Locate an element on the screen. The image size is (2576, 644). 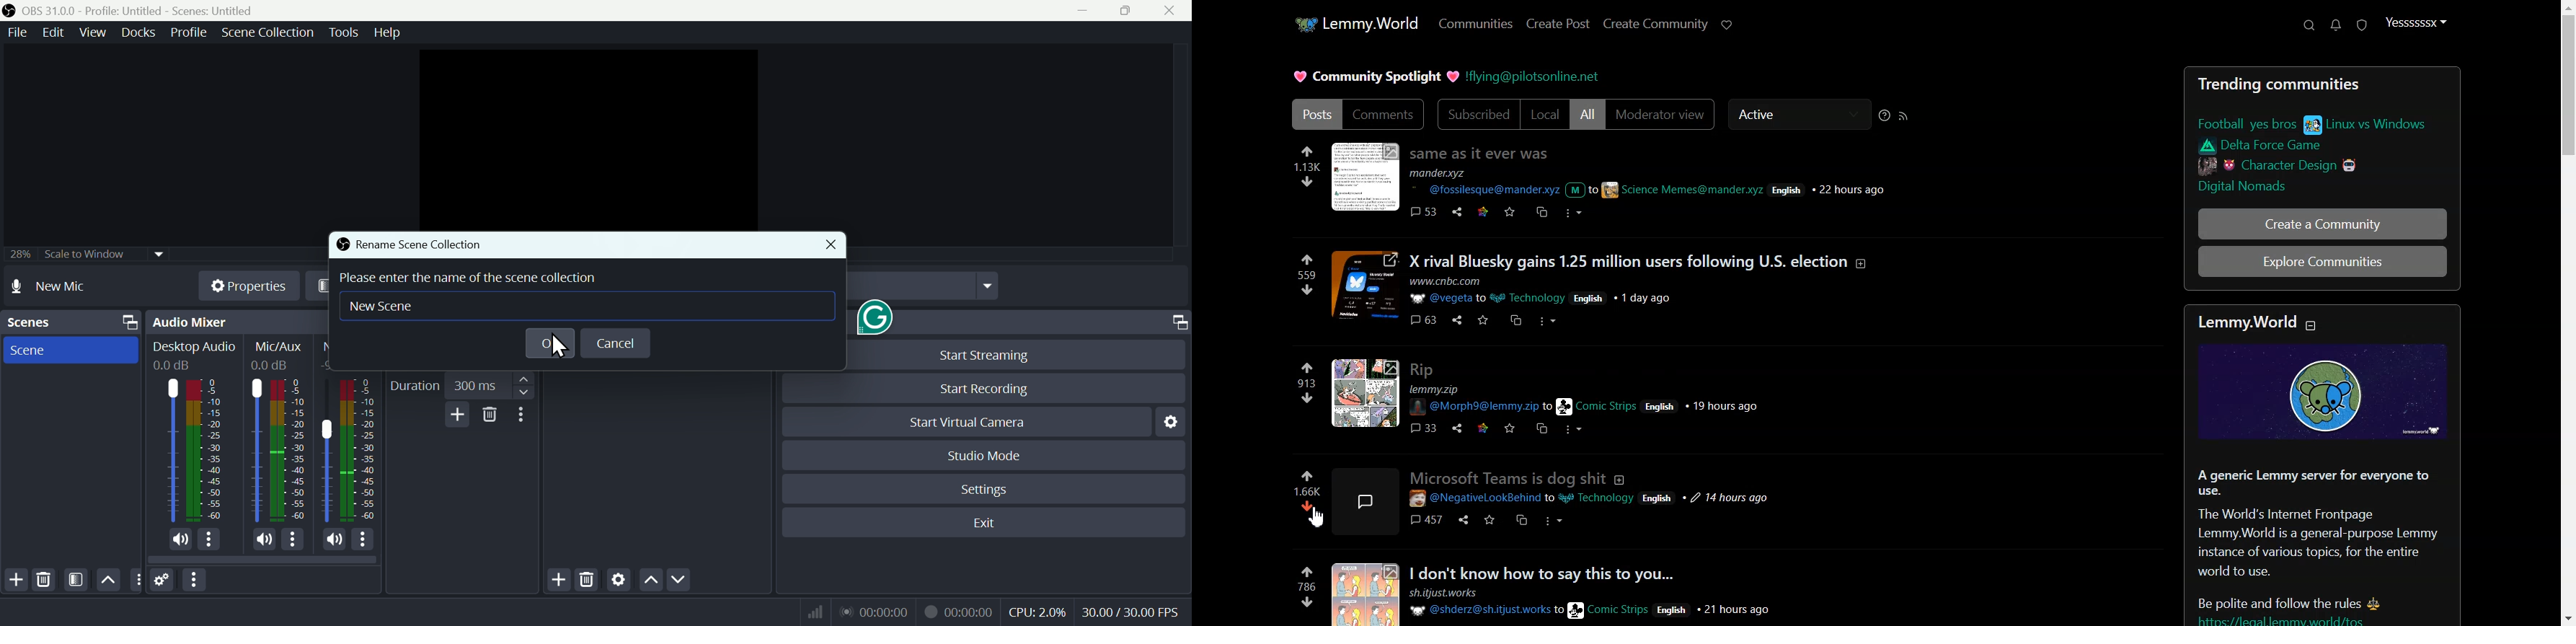
Maximise is located at coordinates (1129, 12).